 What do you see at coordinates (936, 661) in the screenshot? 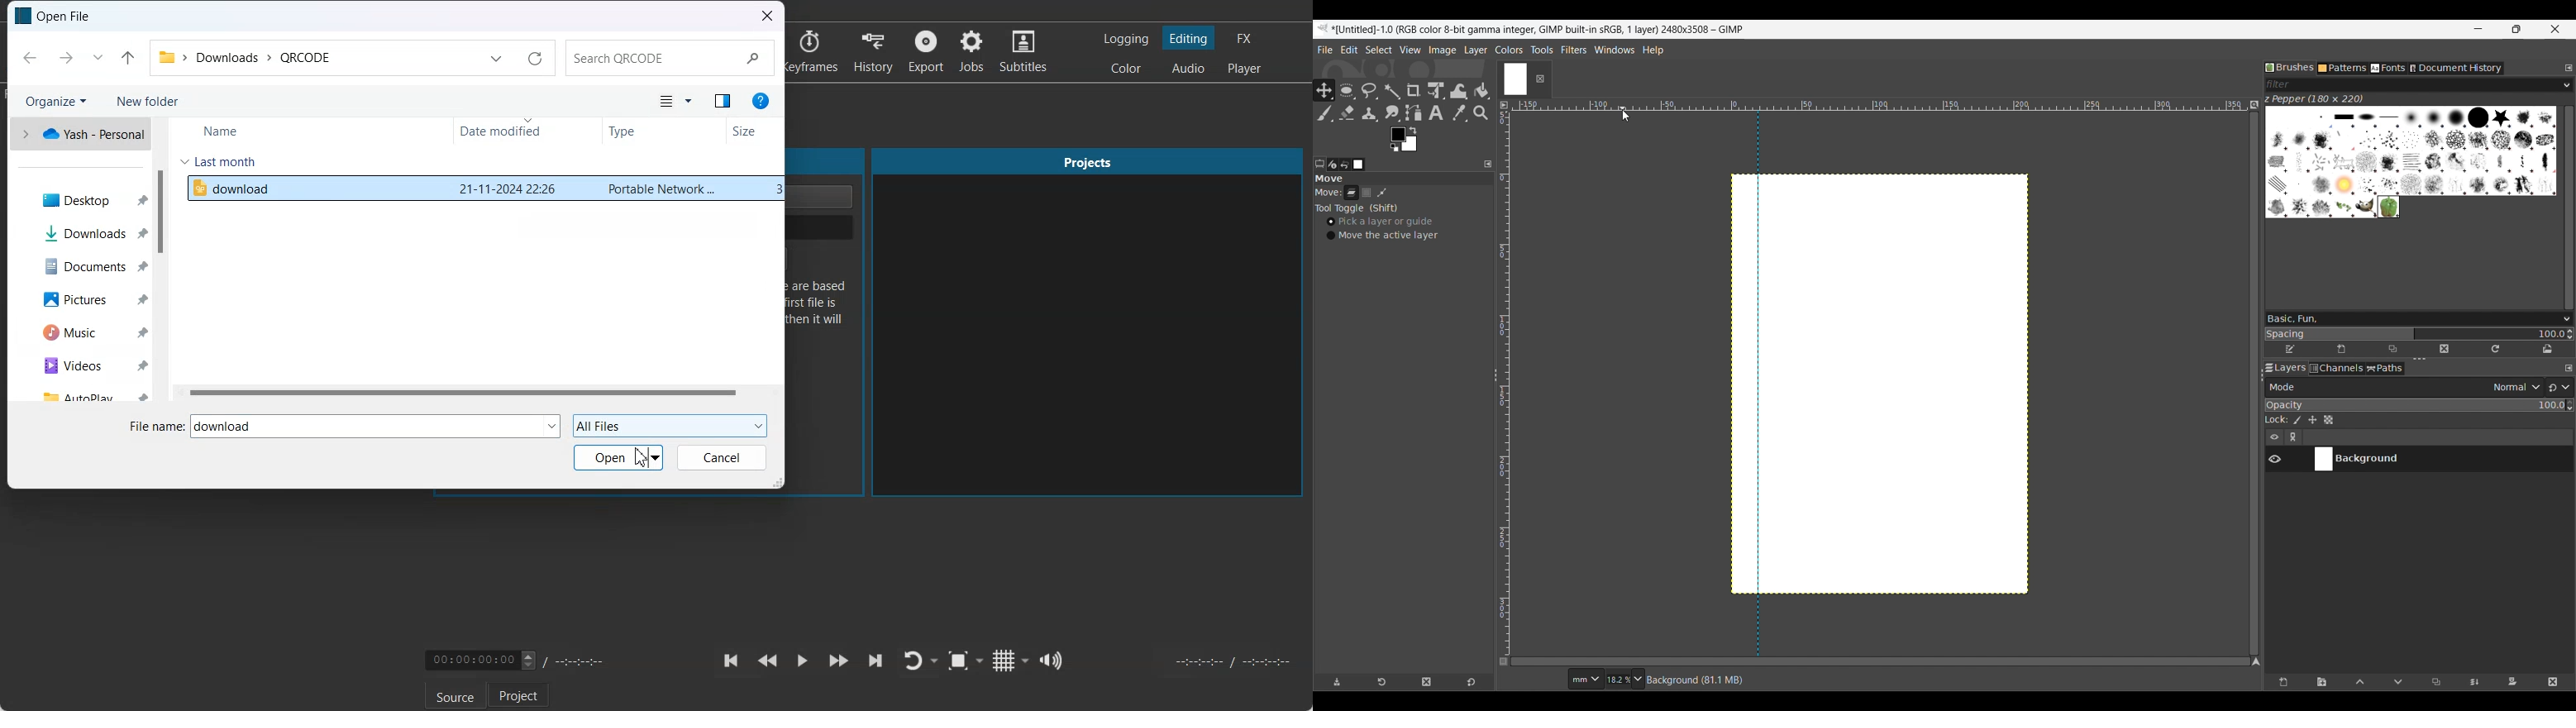
I see `Drop down box` at bounding box center [936, 661].